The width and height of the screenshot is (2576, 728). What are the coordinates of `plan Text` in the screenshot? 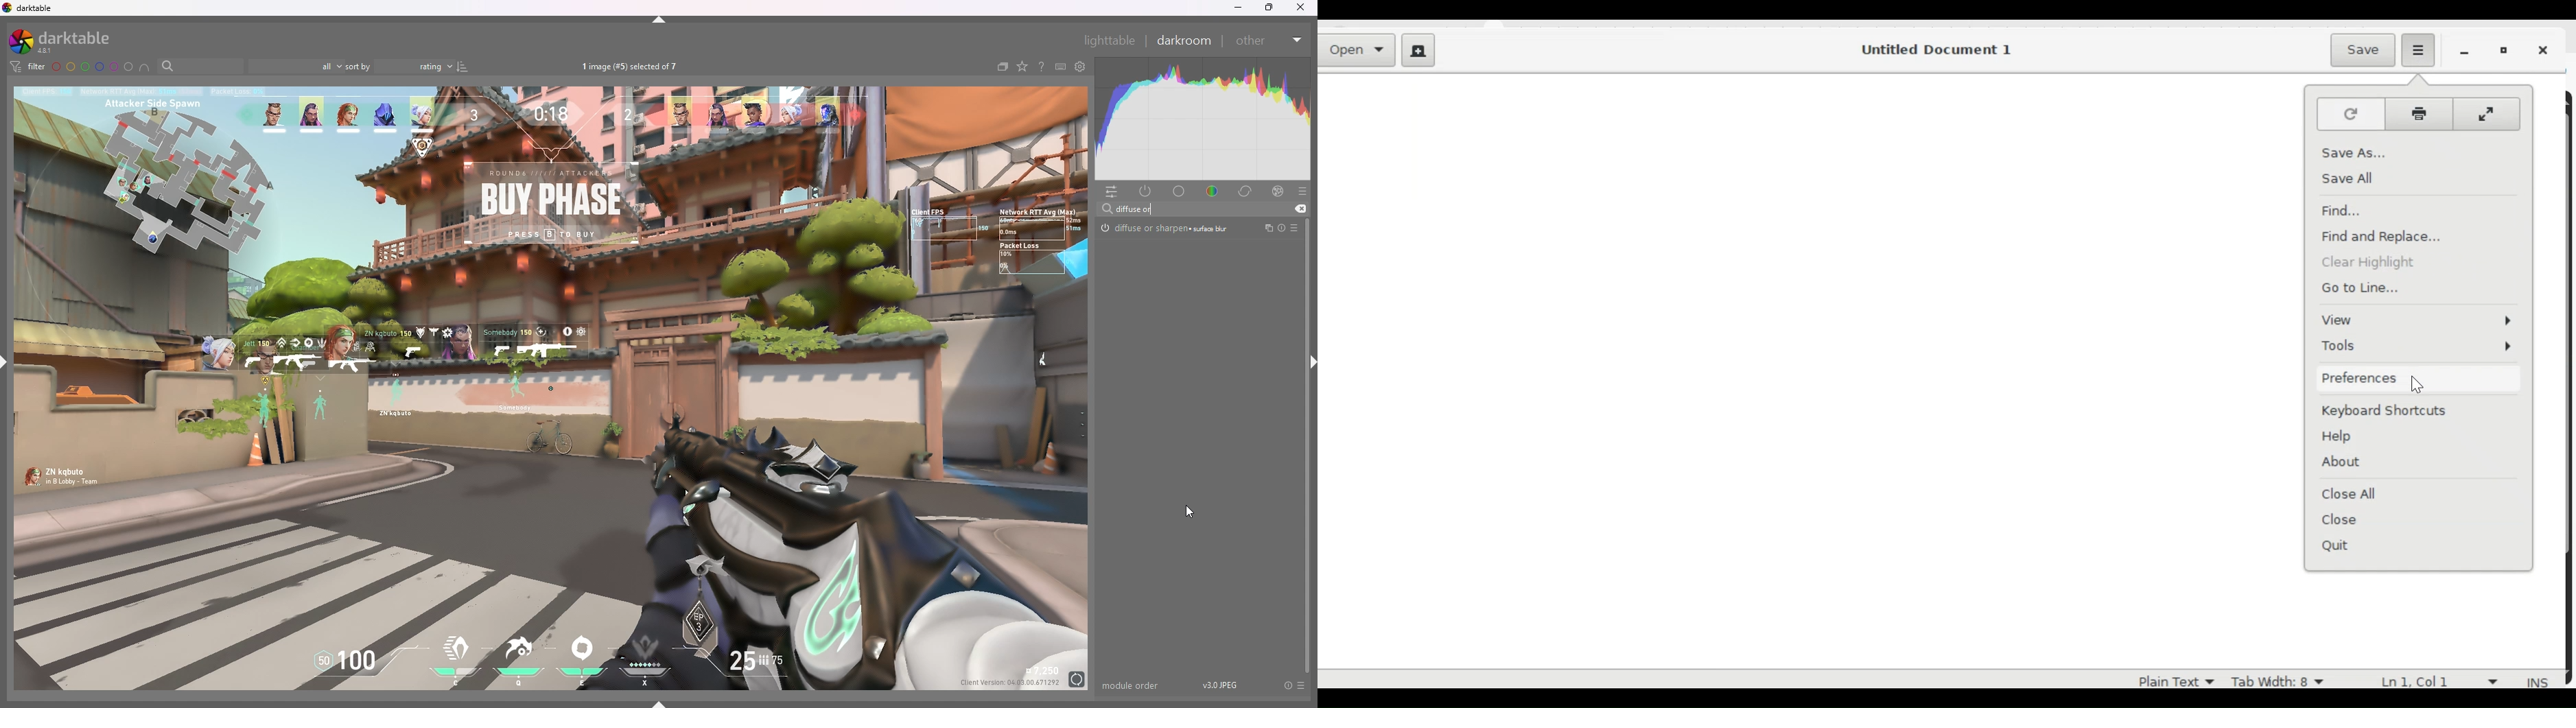 It's located at (2169, 680).